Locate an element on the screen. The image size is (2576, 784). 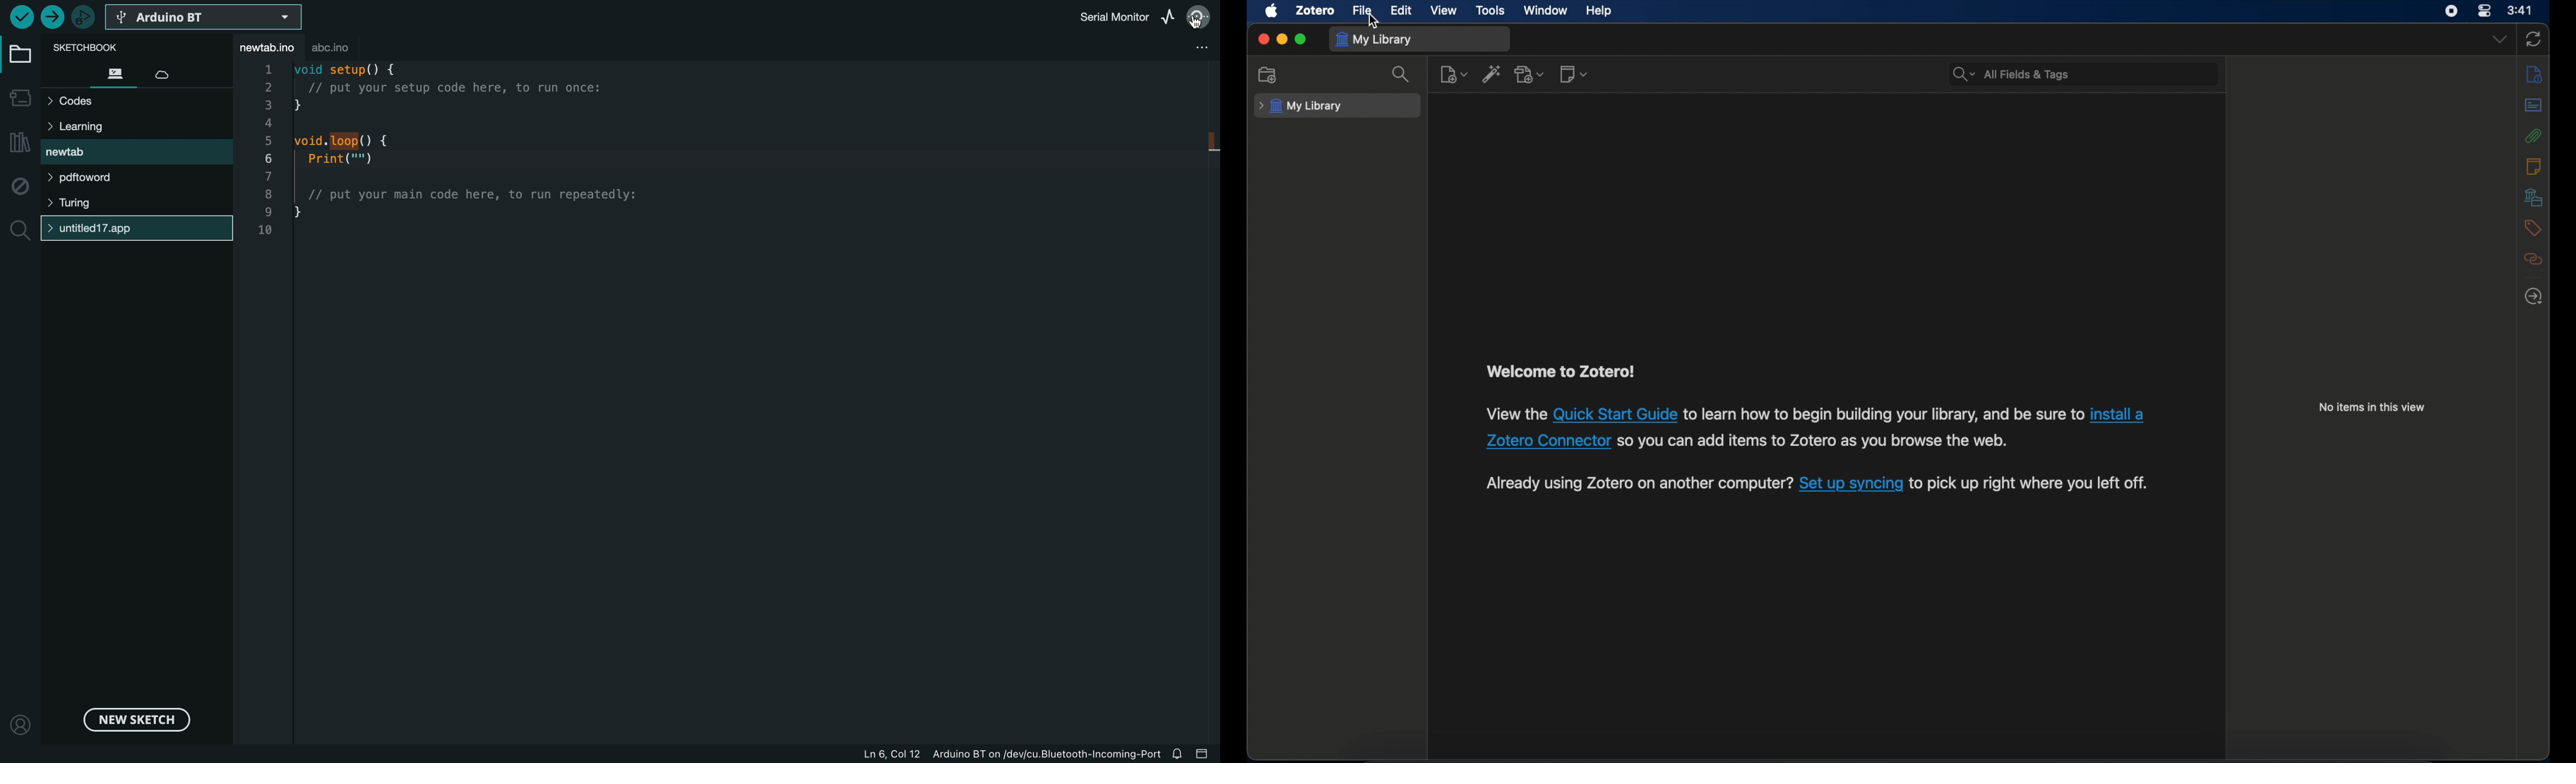
tools is located at coordinates (1491, 11).